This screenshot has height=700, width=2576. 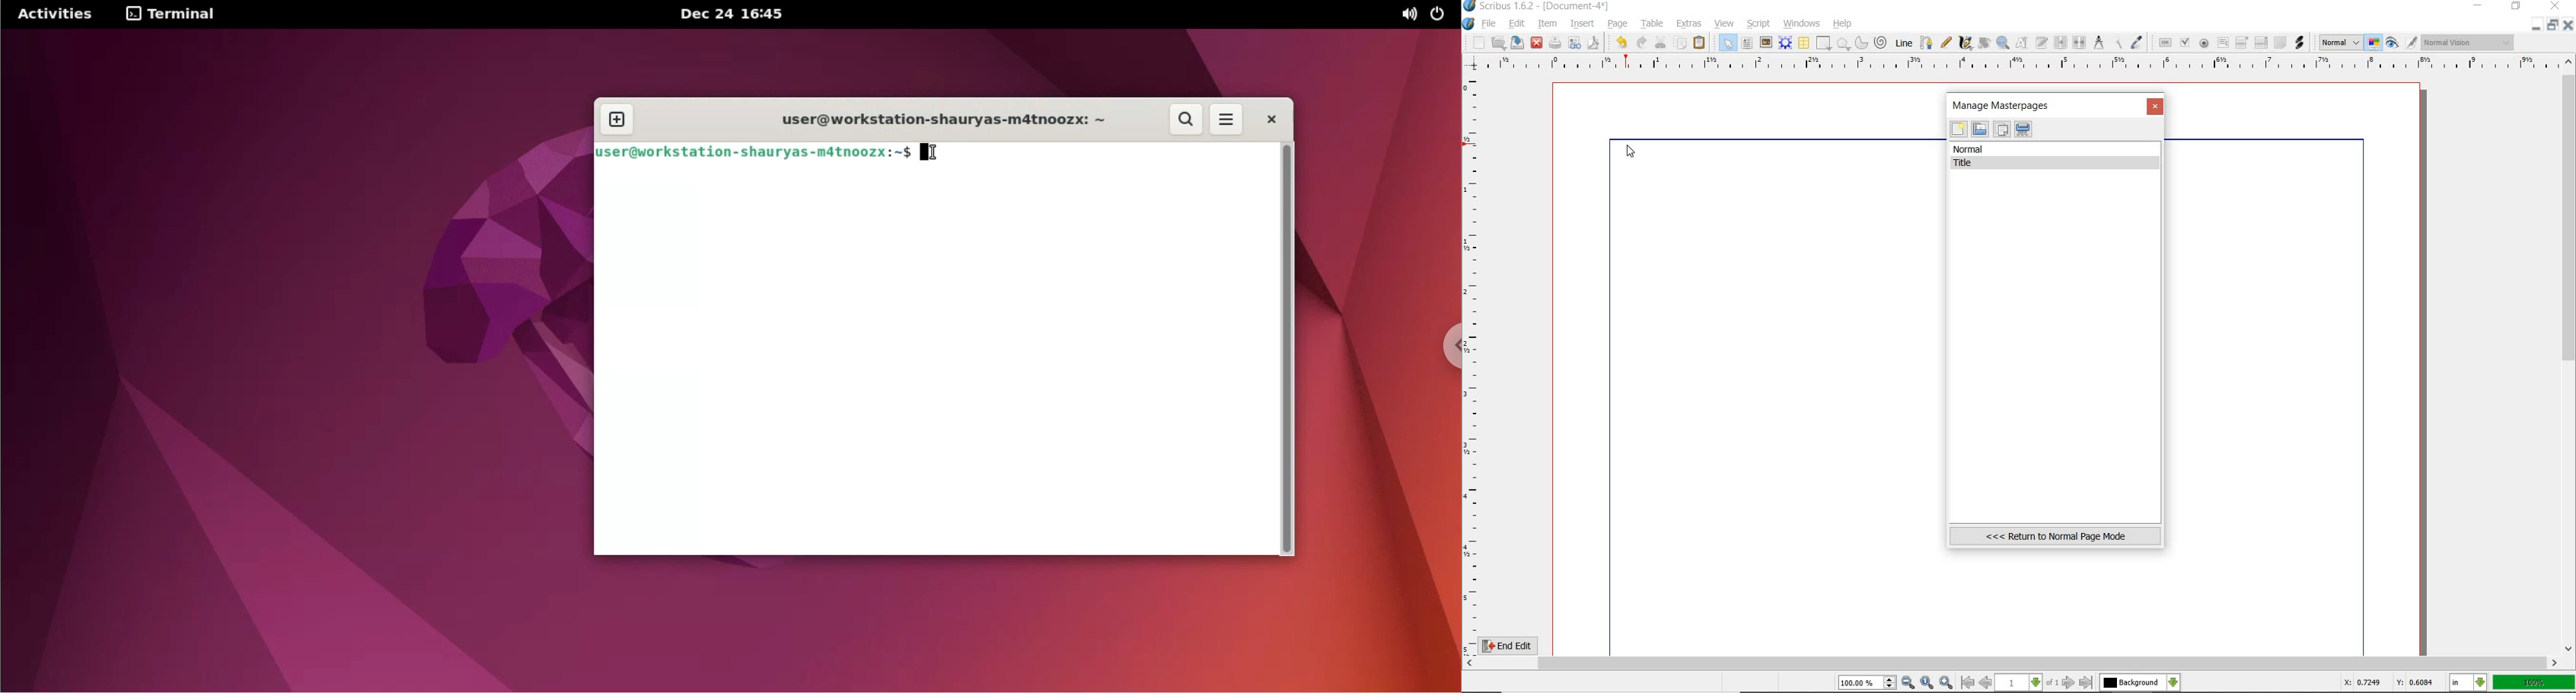 I want to click on copy, so click(x=1681, y=42).